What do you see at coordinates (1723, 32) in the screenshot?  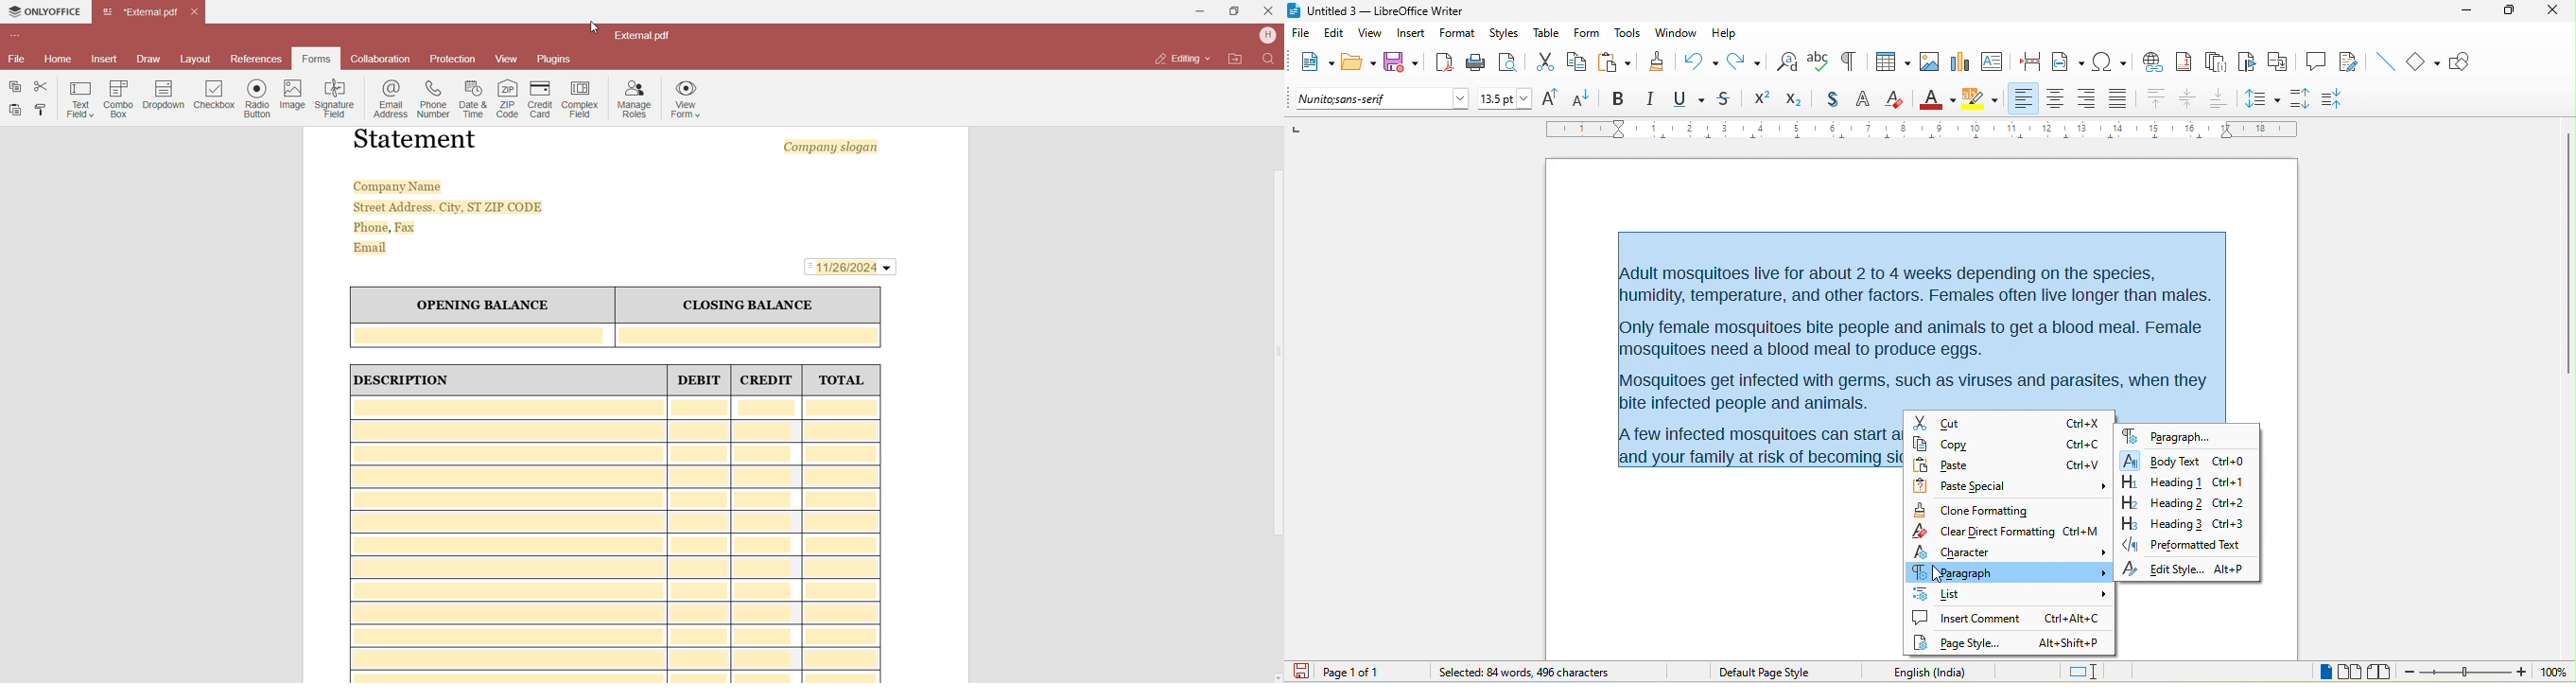 I see `help` at bounding box center [1723, 32].